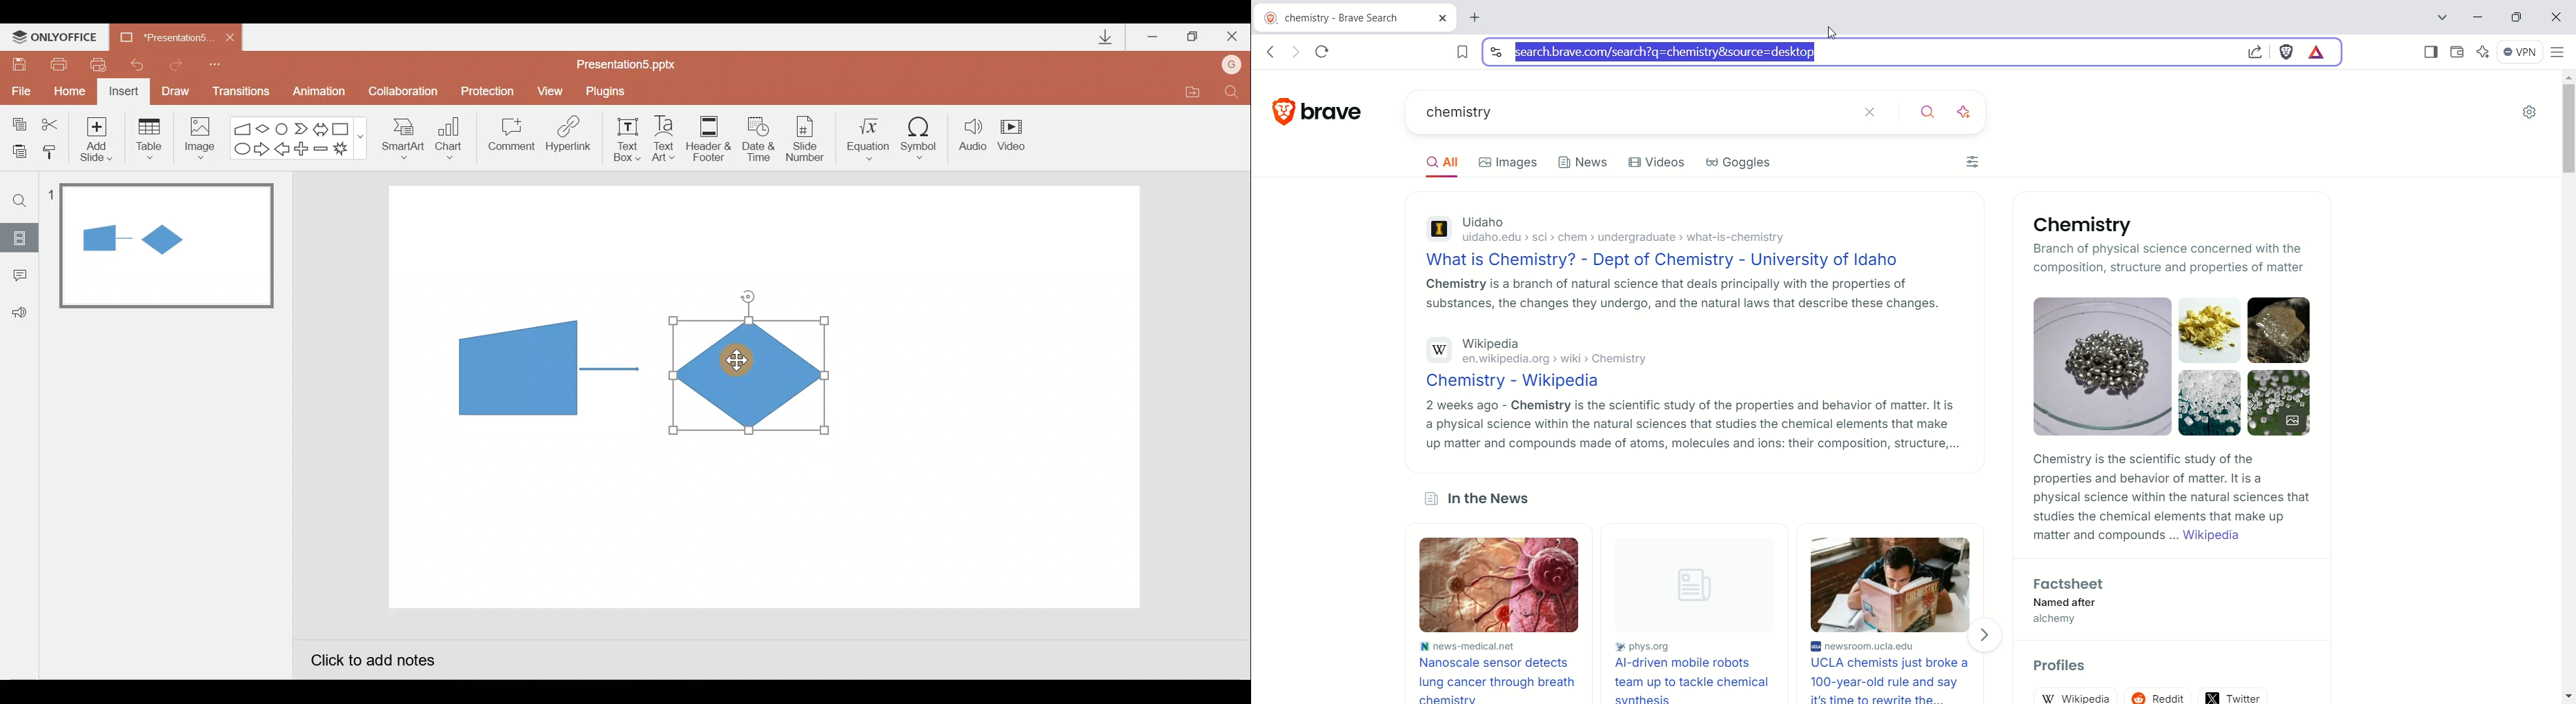  What do you see at coordinates (322, 126) in the screenshot?
I see `Left right arrow` at bounding box center [322, 126].